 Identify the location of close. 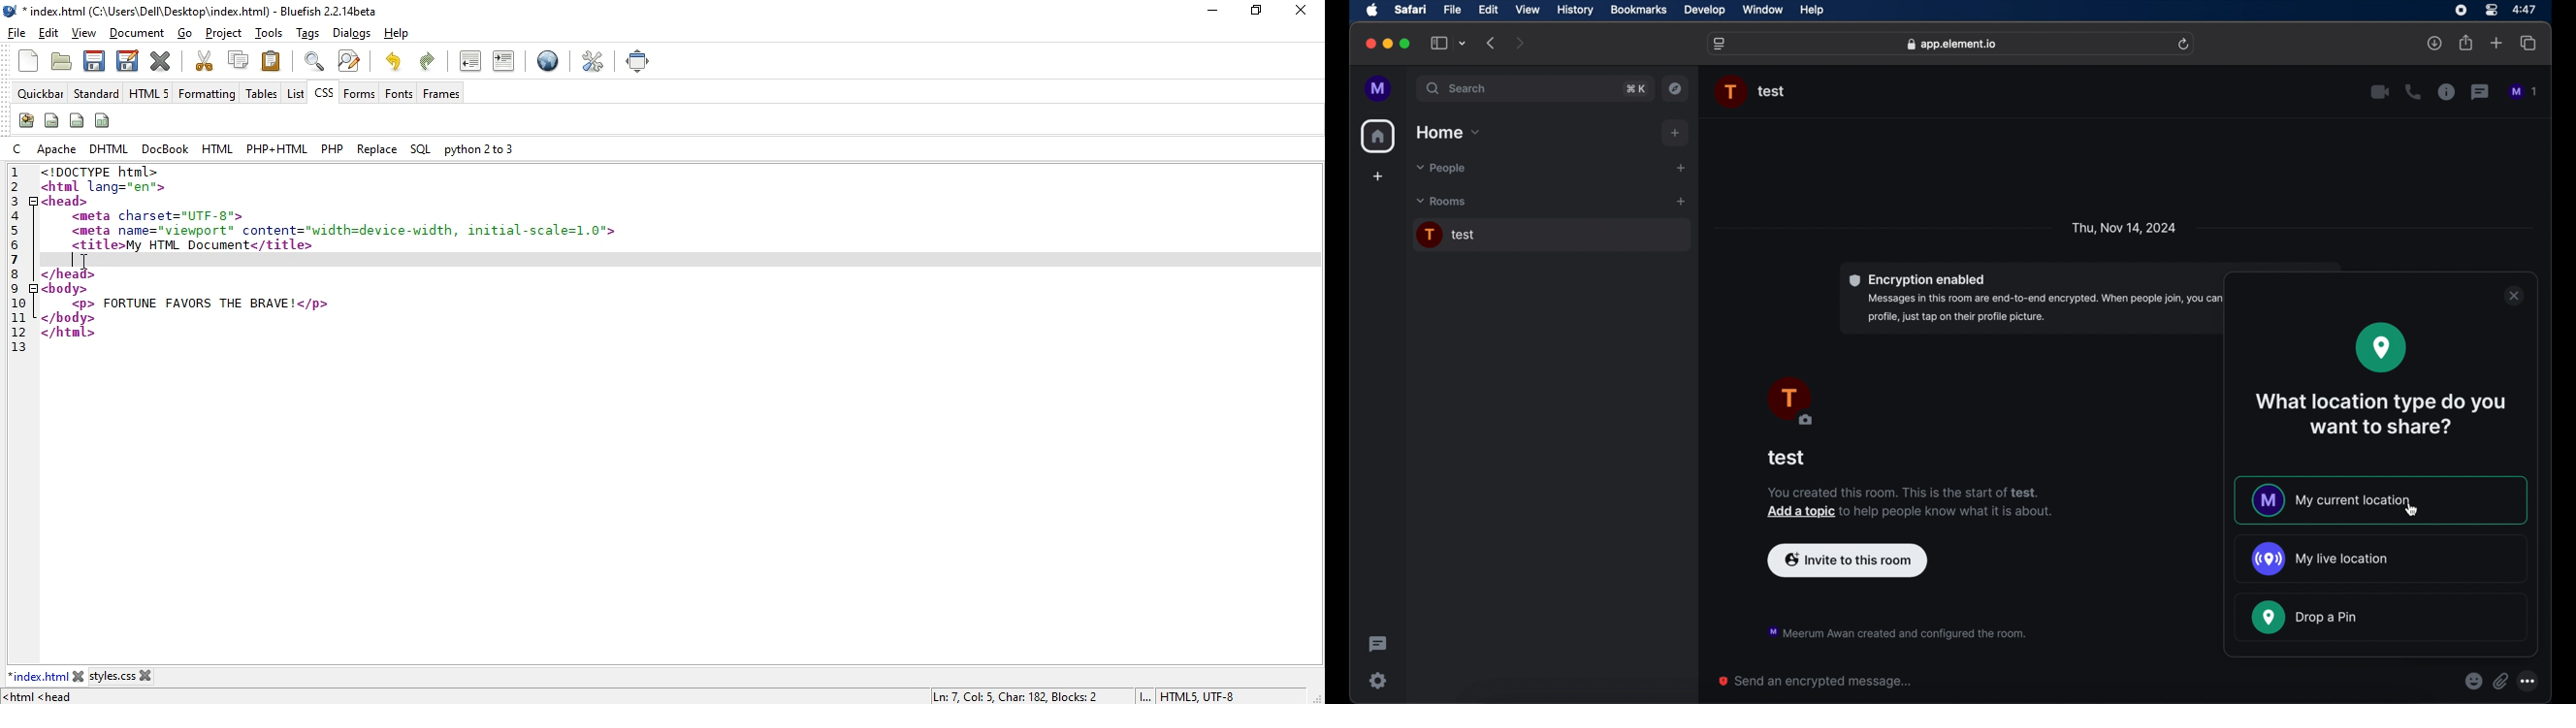
(1369, 44).